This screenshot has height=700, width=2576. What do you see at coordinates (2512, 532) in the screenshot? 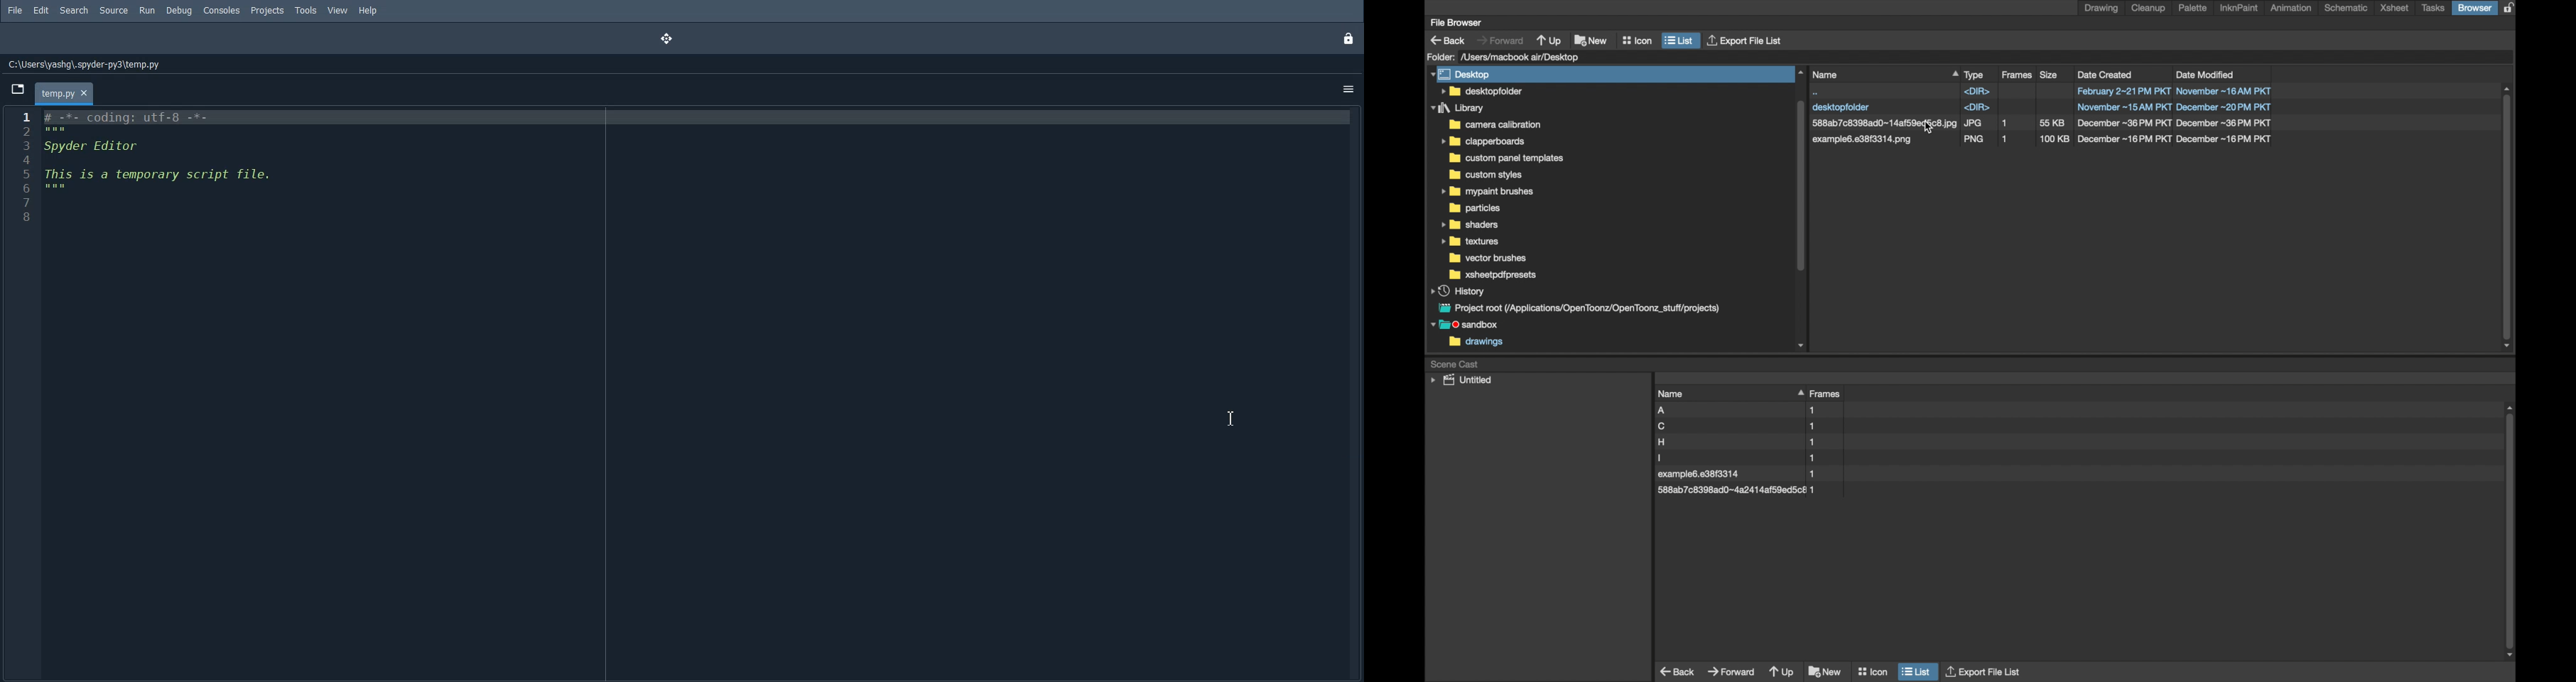
I see `scroll box` at bounding box center [2512, 532].